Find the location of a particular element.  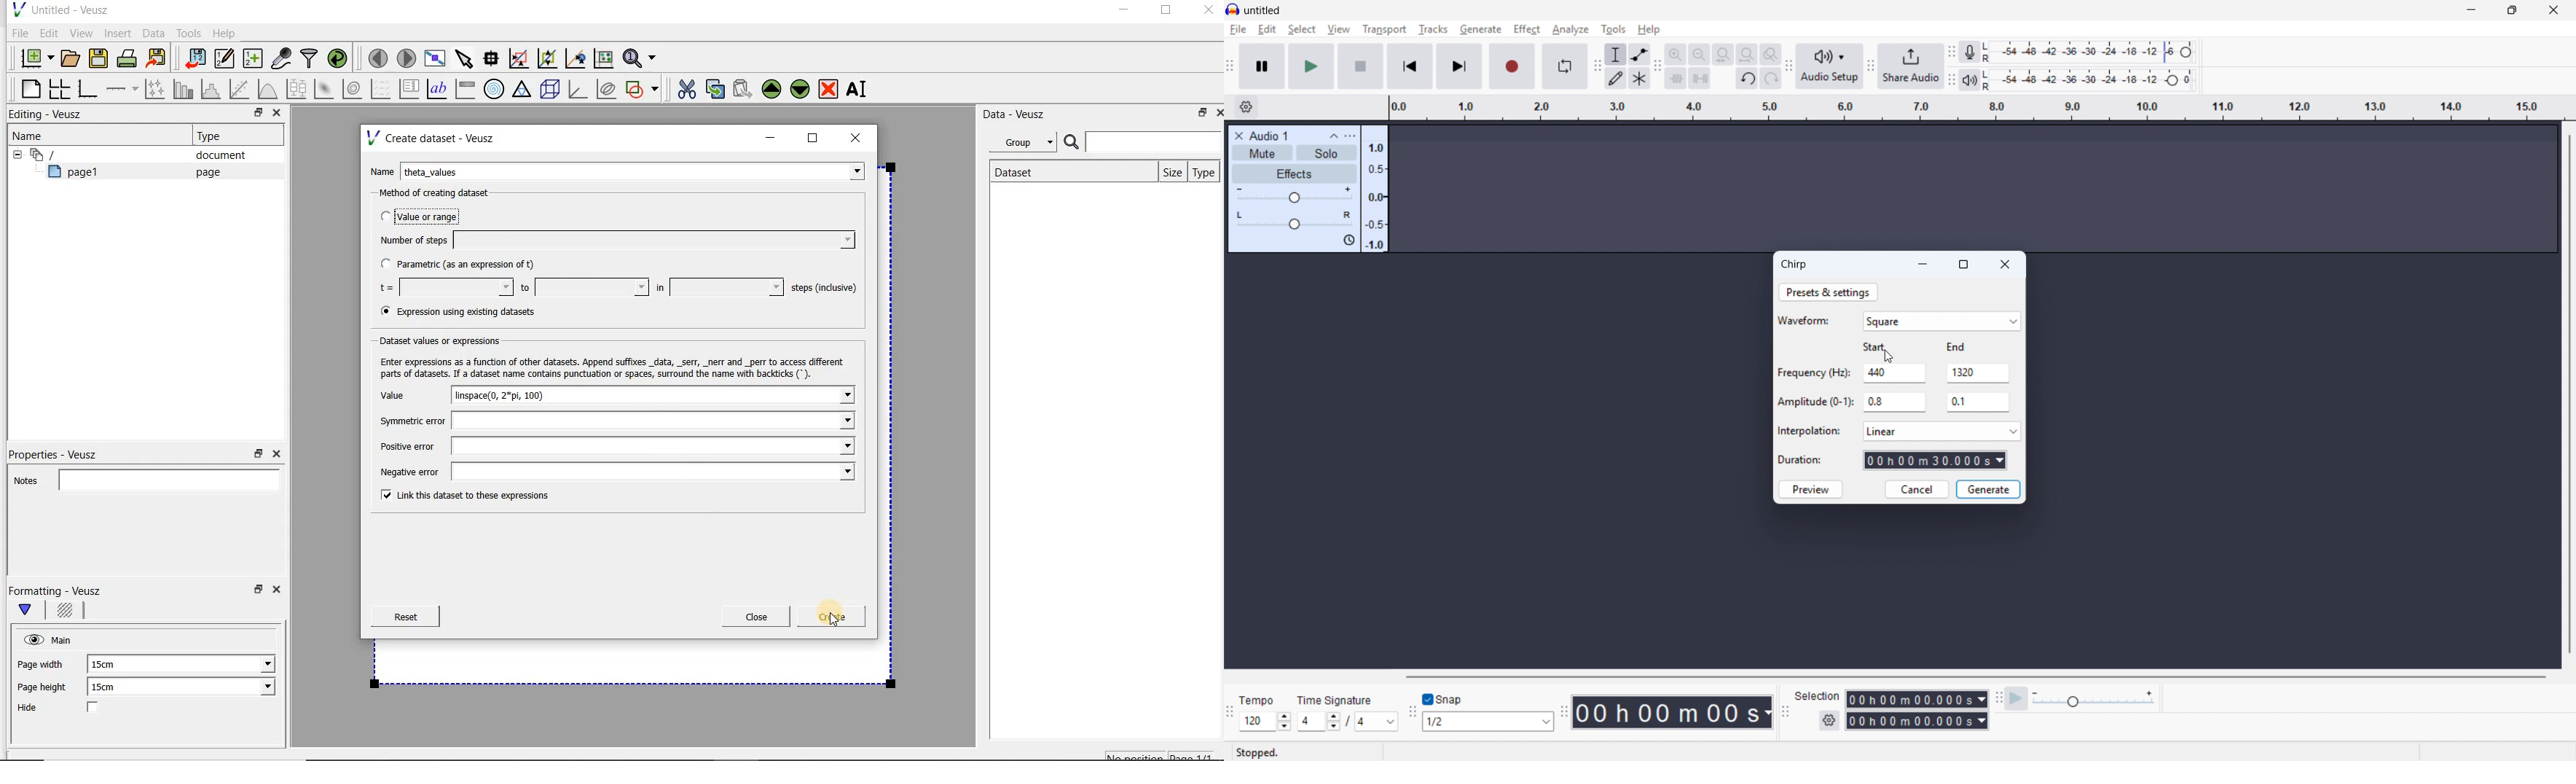

Playback metre  is located at coordinates (1970, 80).